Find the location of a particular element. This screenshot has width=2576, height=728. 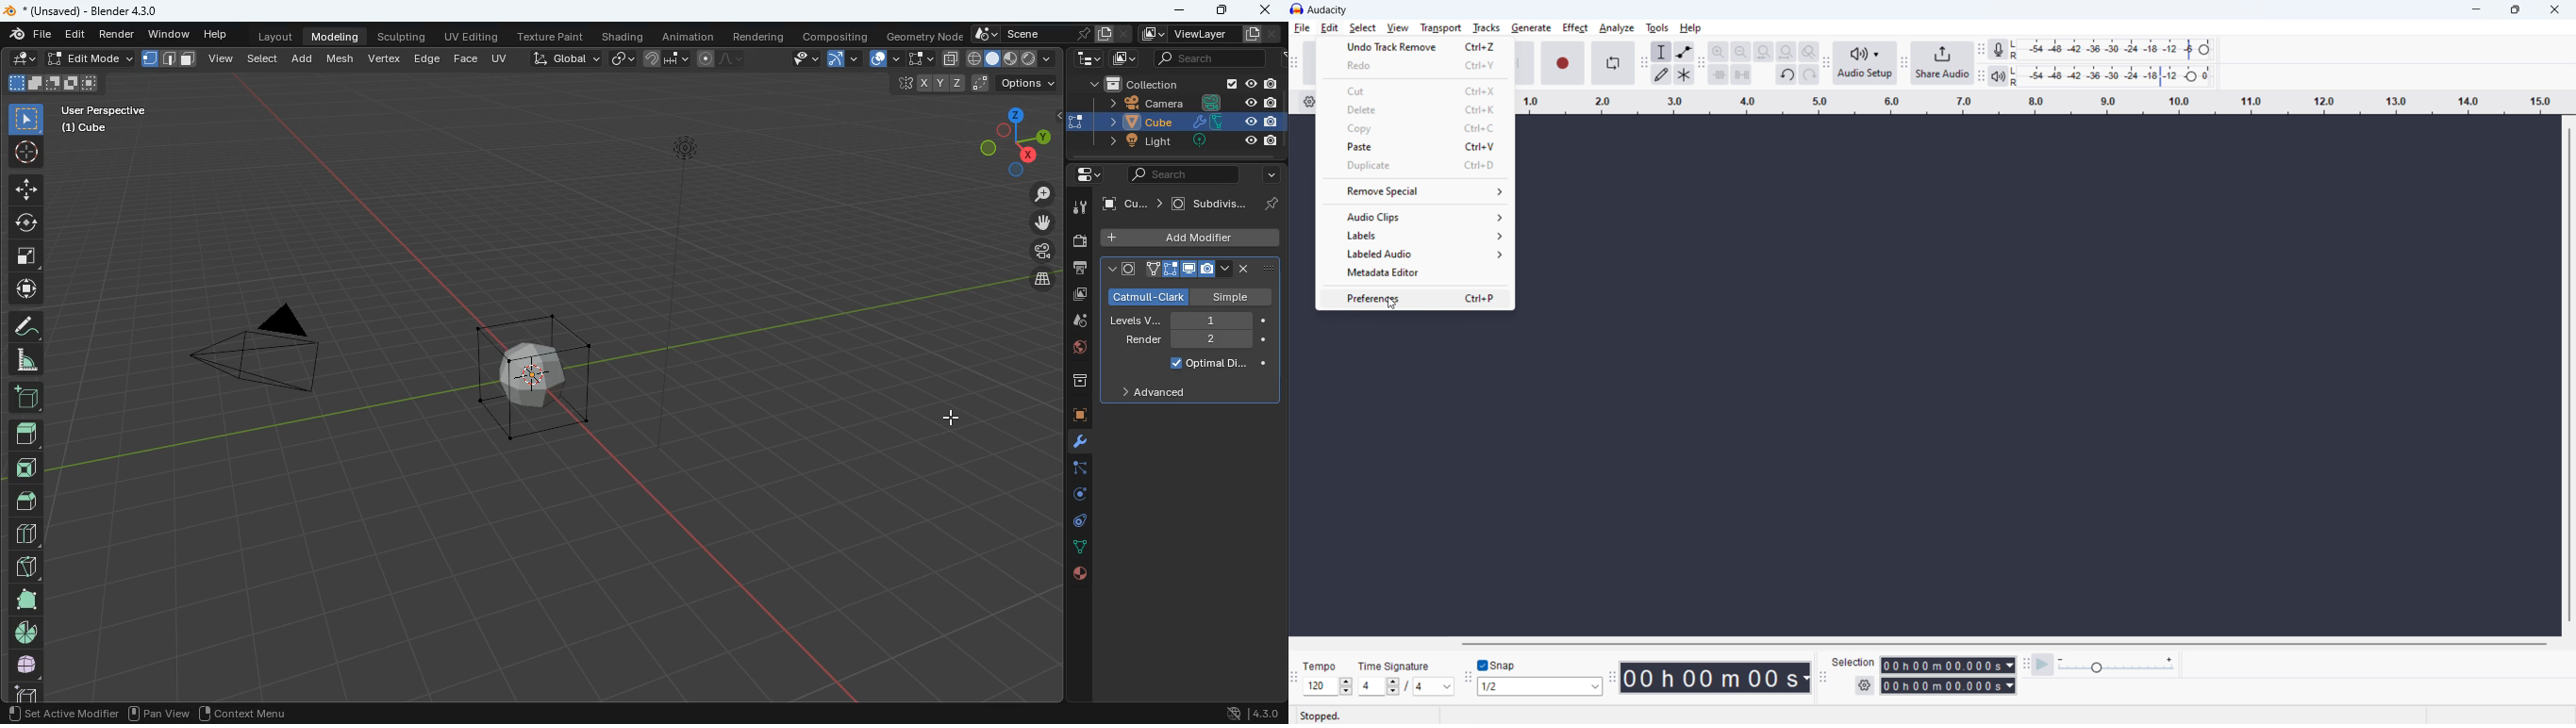

Vertical scroll bar is located at coordinates (2568, 377).